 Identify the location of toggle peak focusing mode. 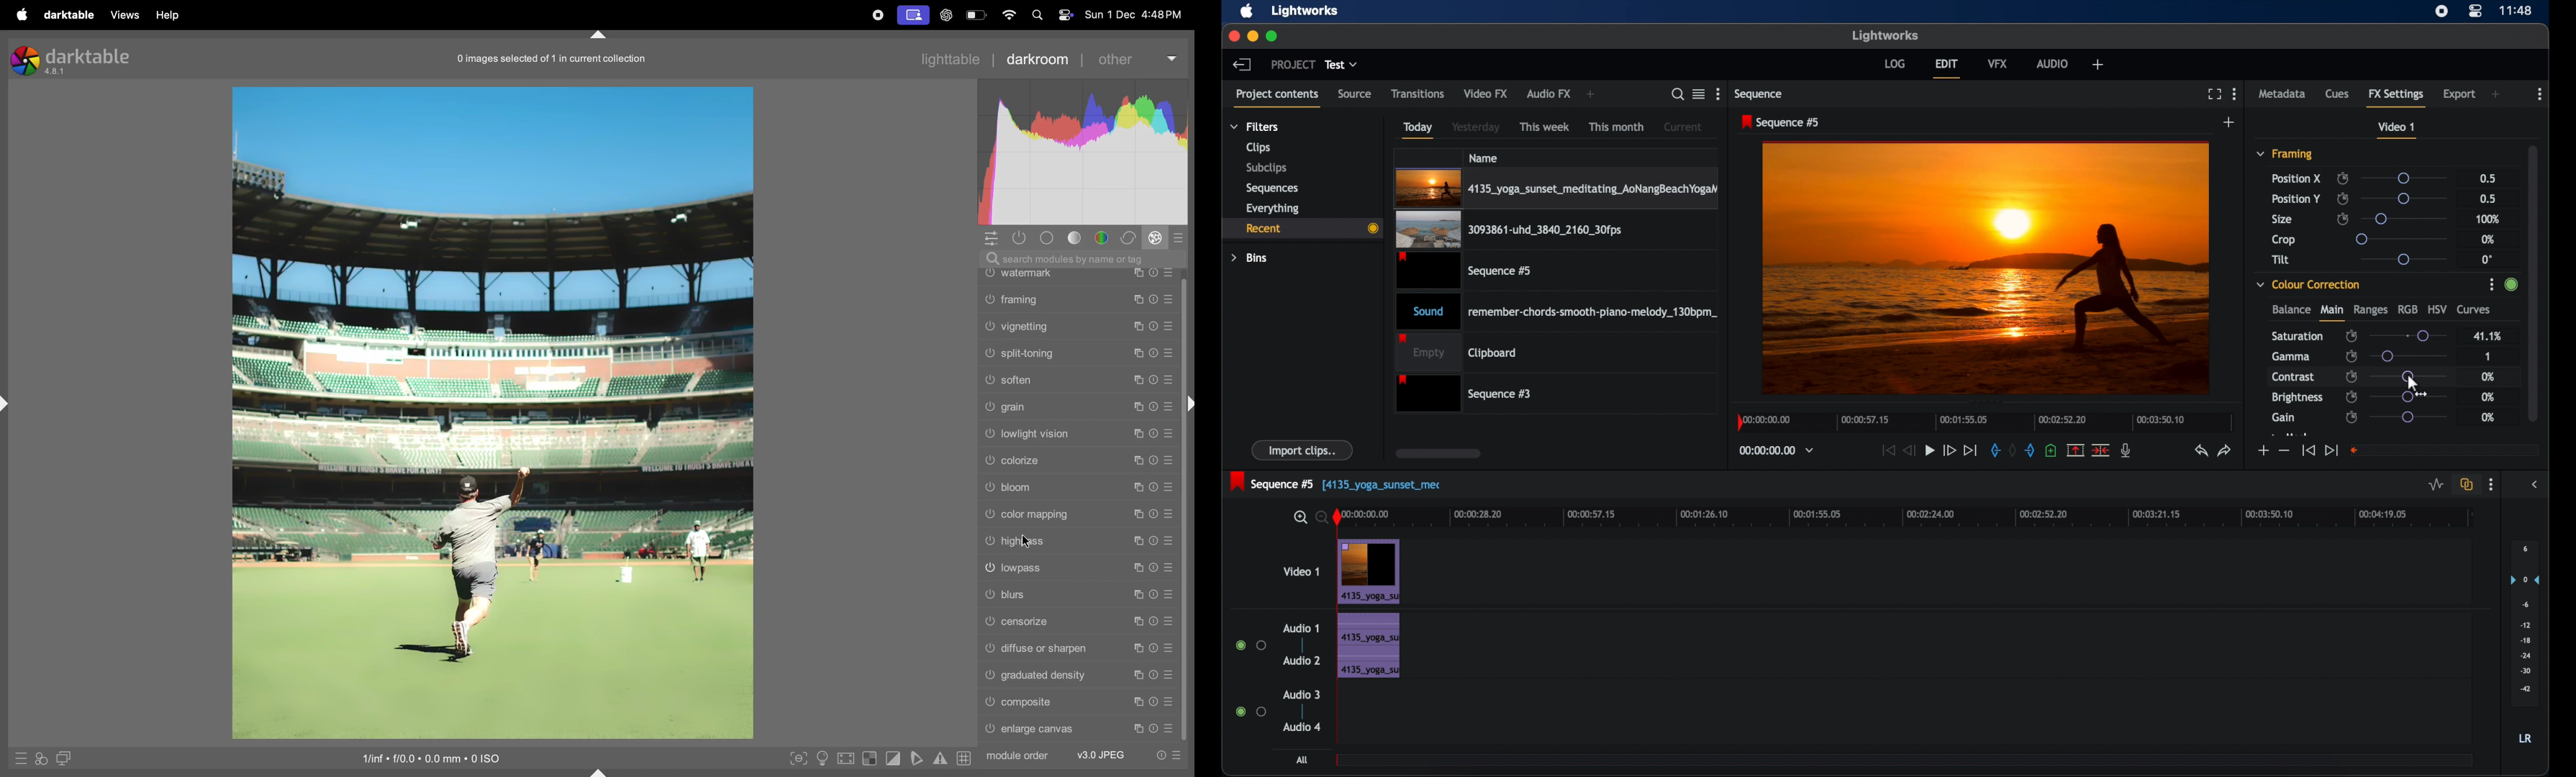
(797, 757).